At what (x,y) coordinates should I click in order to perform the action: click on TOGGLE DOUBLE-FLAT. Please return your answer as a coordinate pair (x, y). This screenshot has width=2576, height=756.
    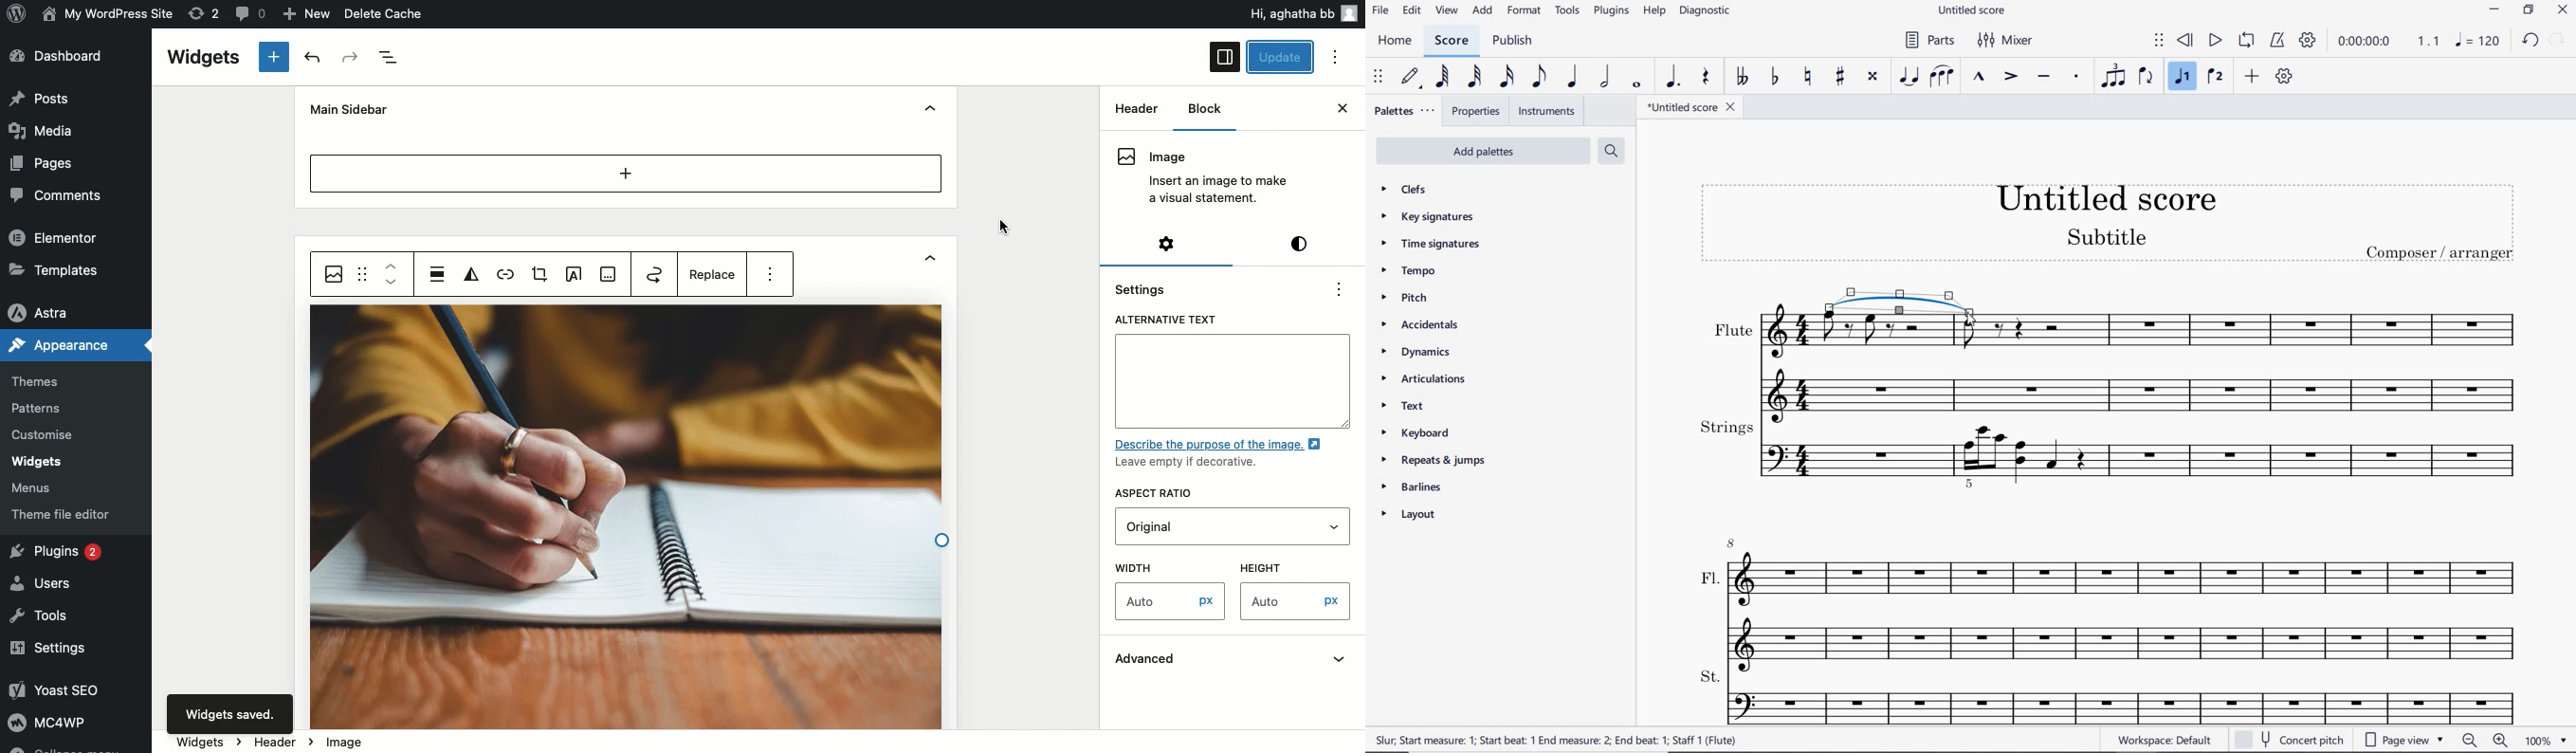
    Looking at the image, I should click on (1740, 76).